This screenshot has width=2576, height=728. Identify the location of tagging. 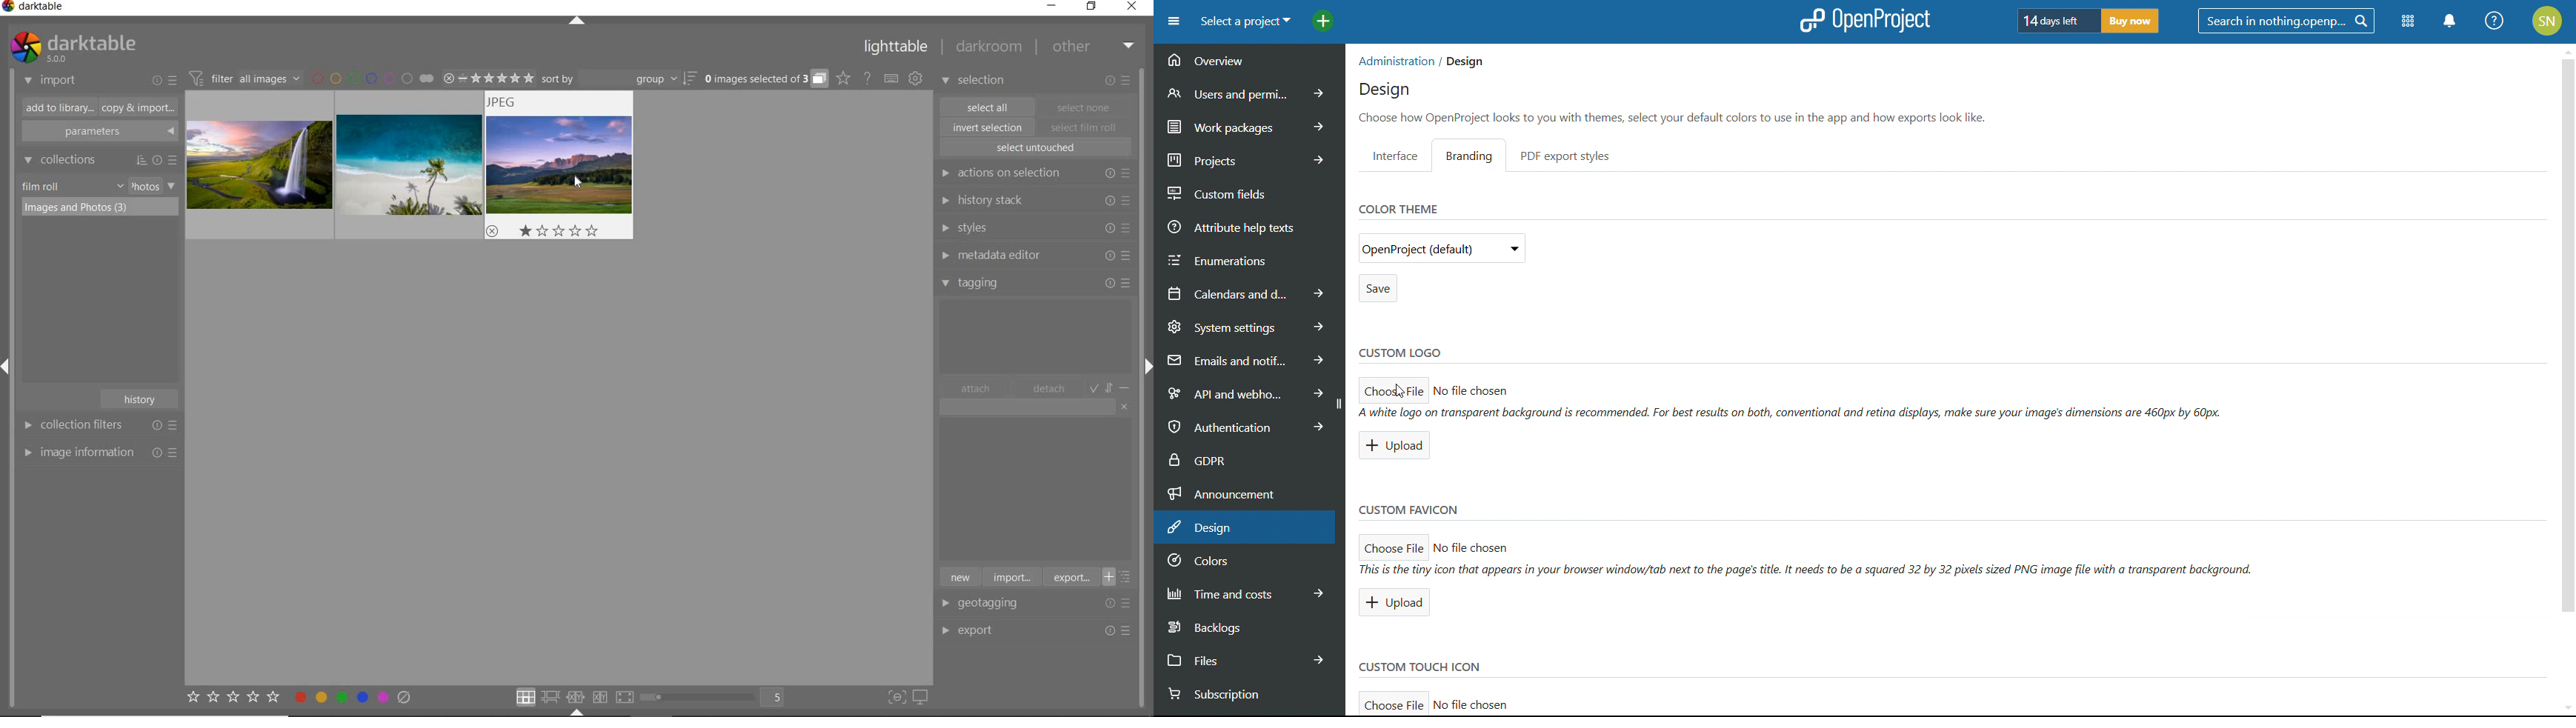
(1037, 282).